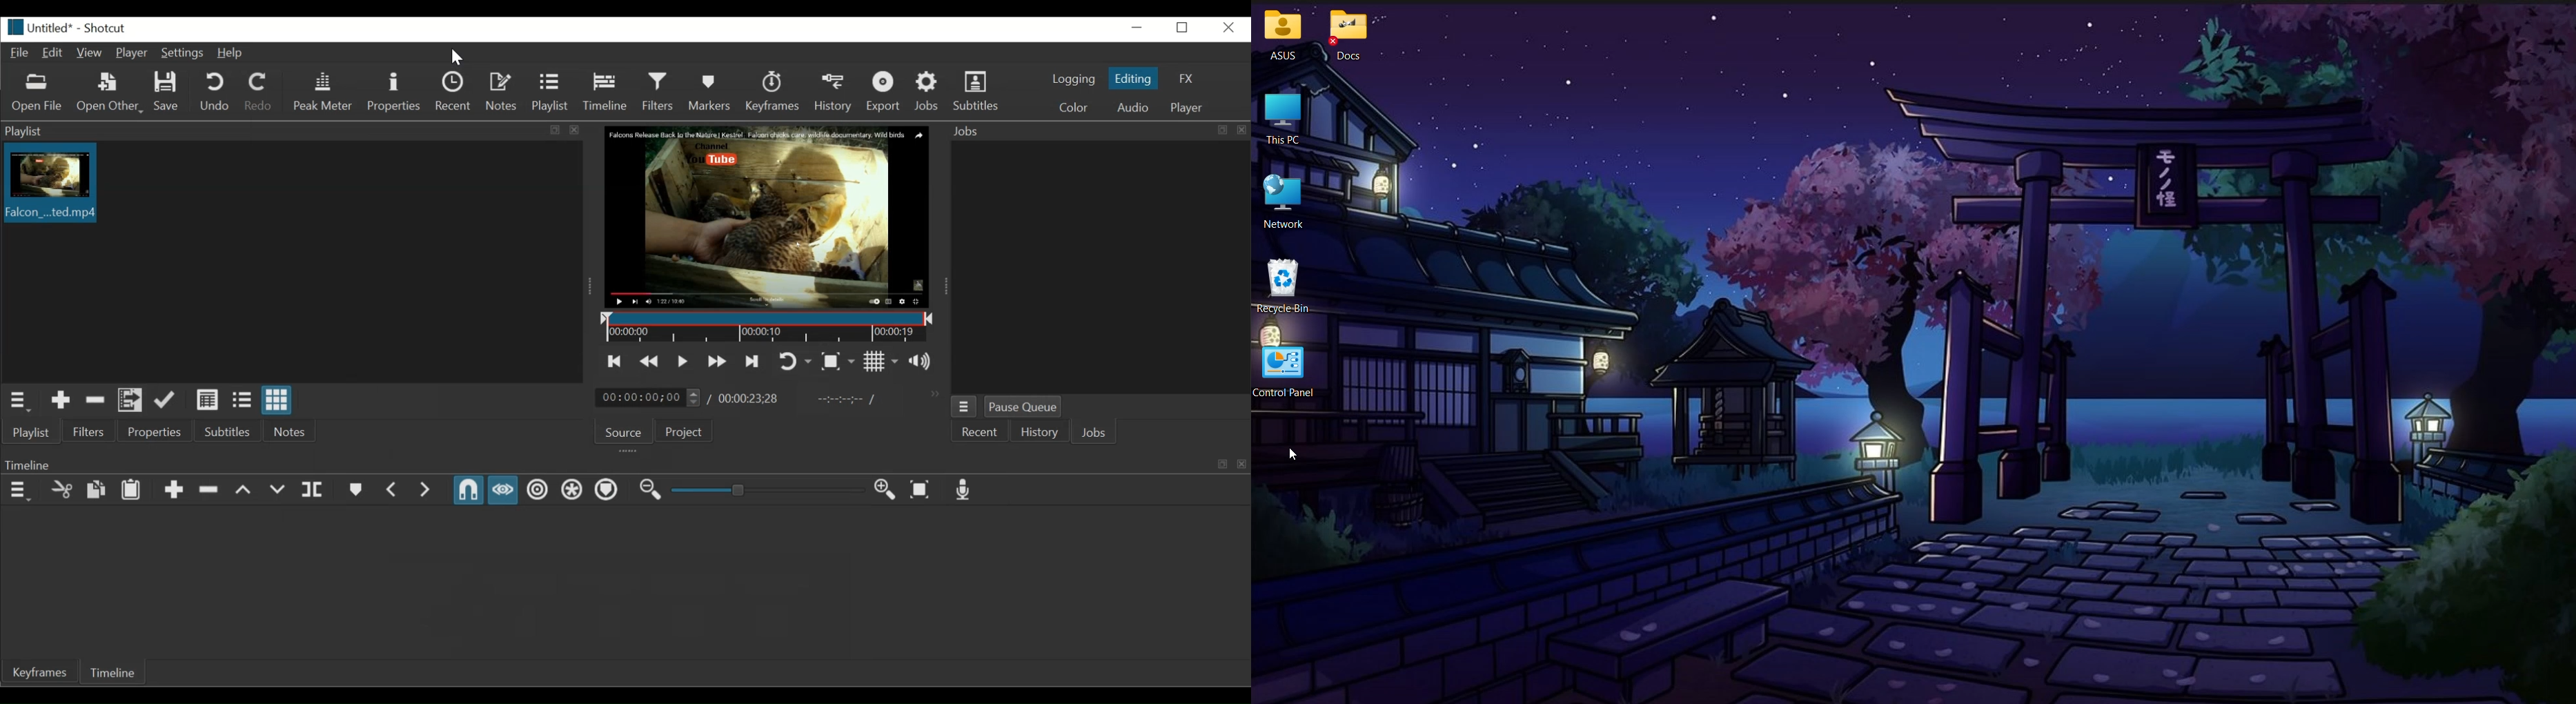  Describe the element at coordinates (1231, 29) in the screenshot. I see `Close` at that location.